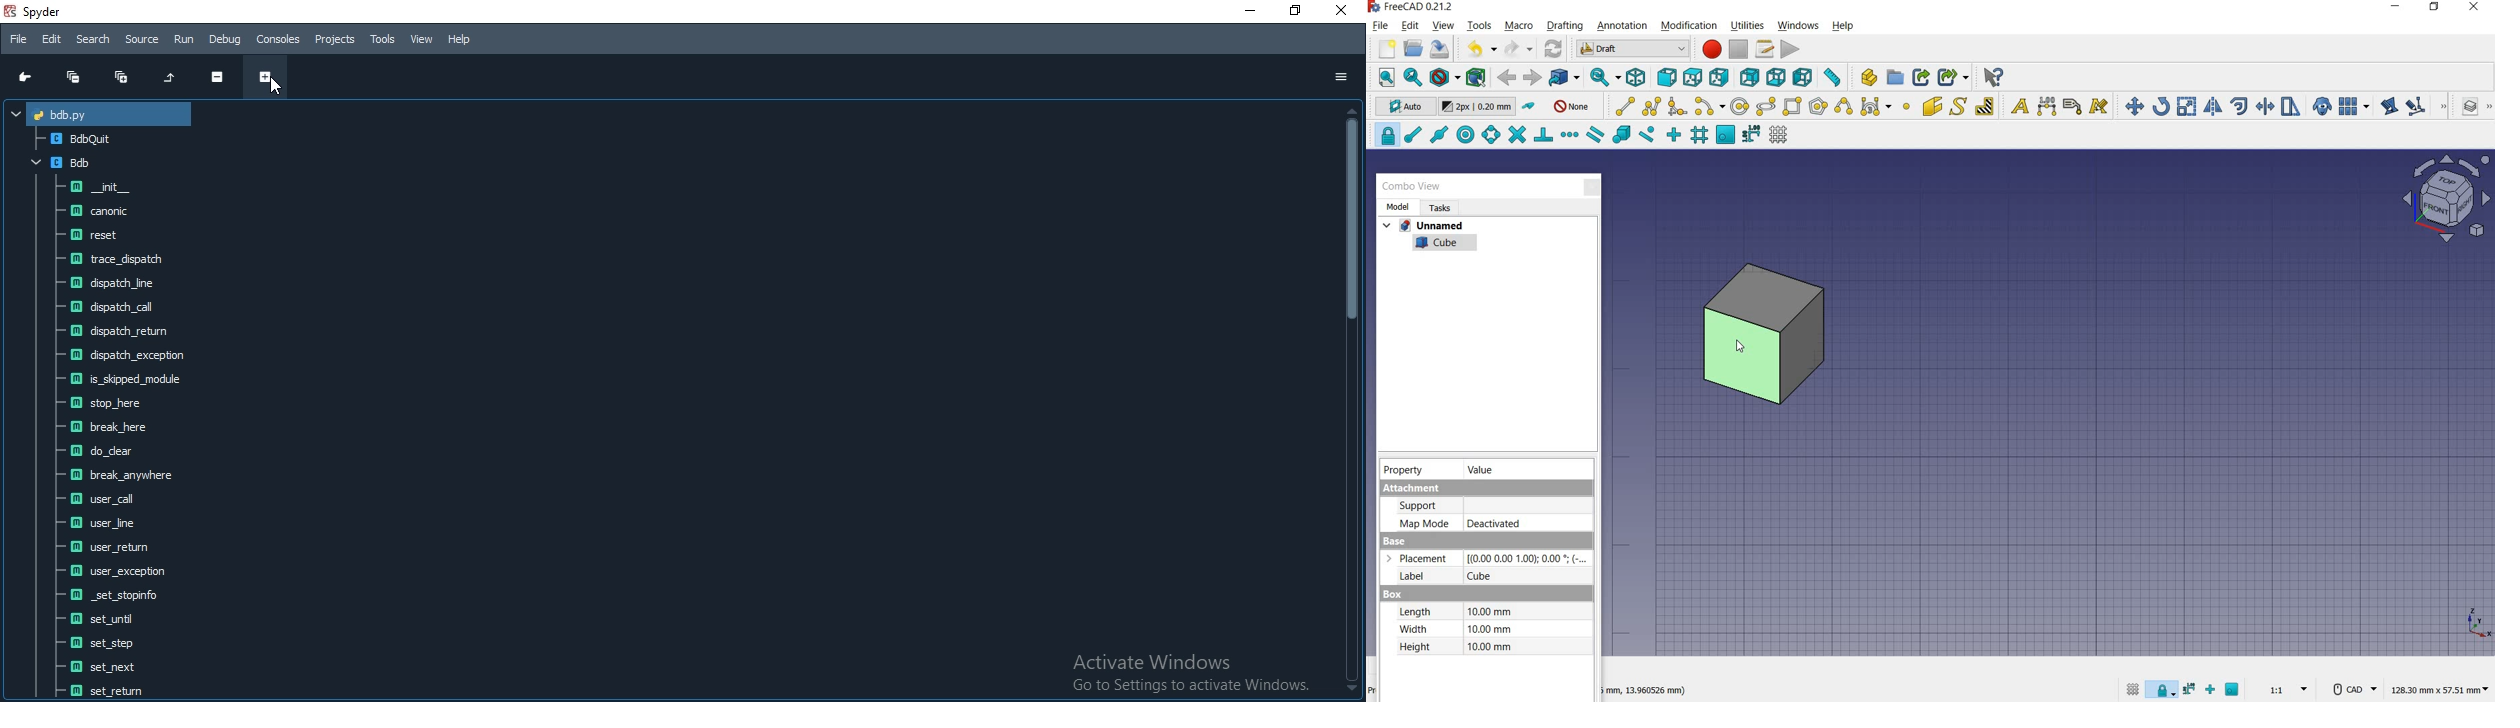 This screenshot has height=728, width=2520. I want to click on Base, so click(1396, 541).